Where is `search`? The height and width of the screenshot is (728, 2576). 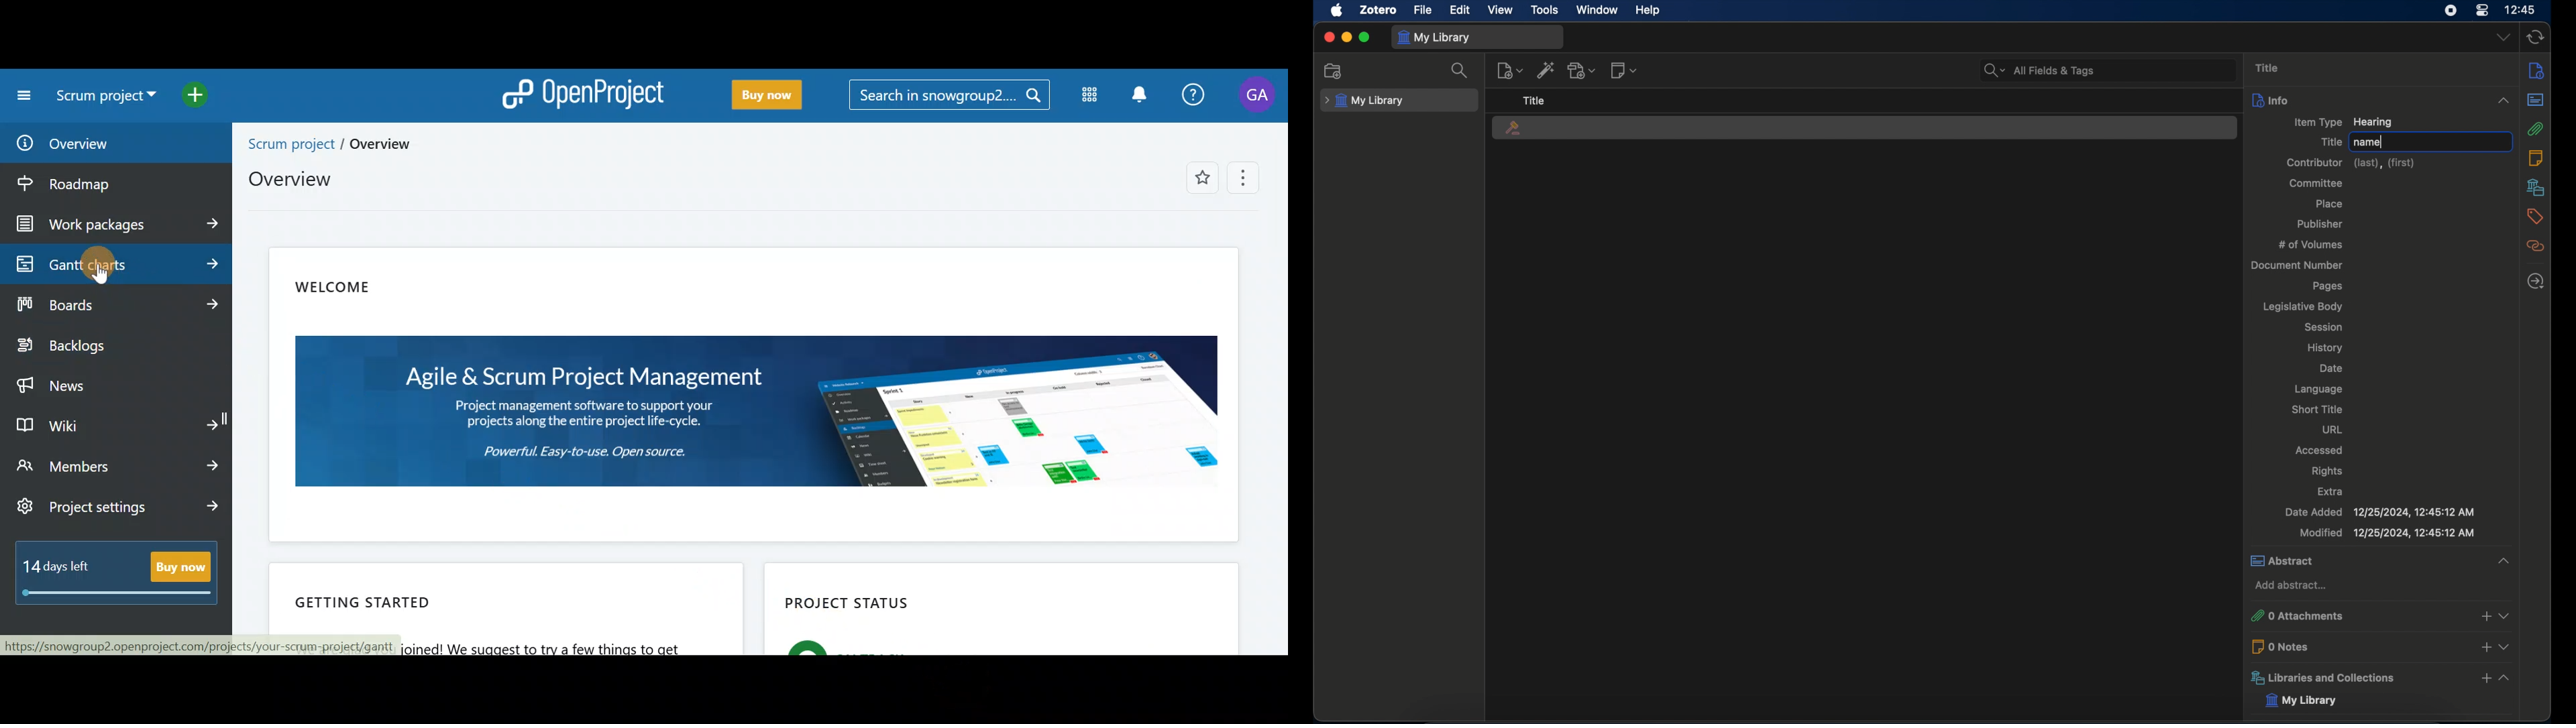 search is located at coordinates (1460, 70).